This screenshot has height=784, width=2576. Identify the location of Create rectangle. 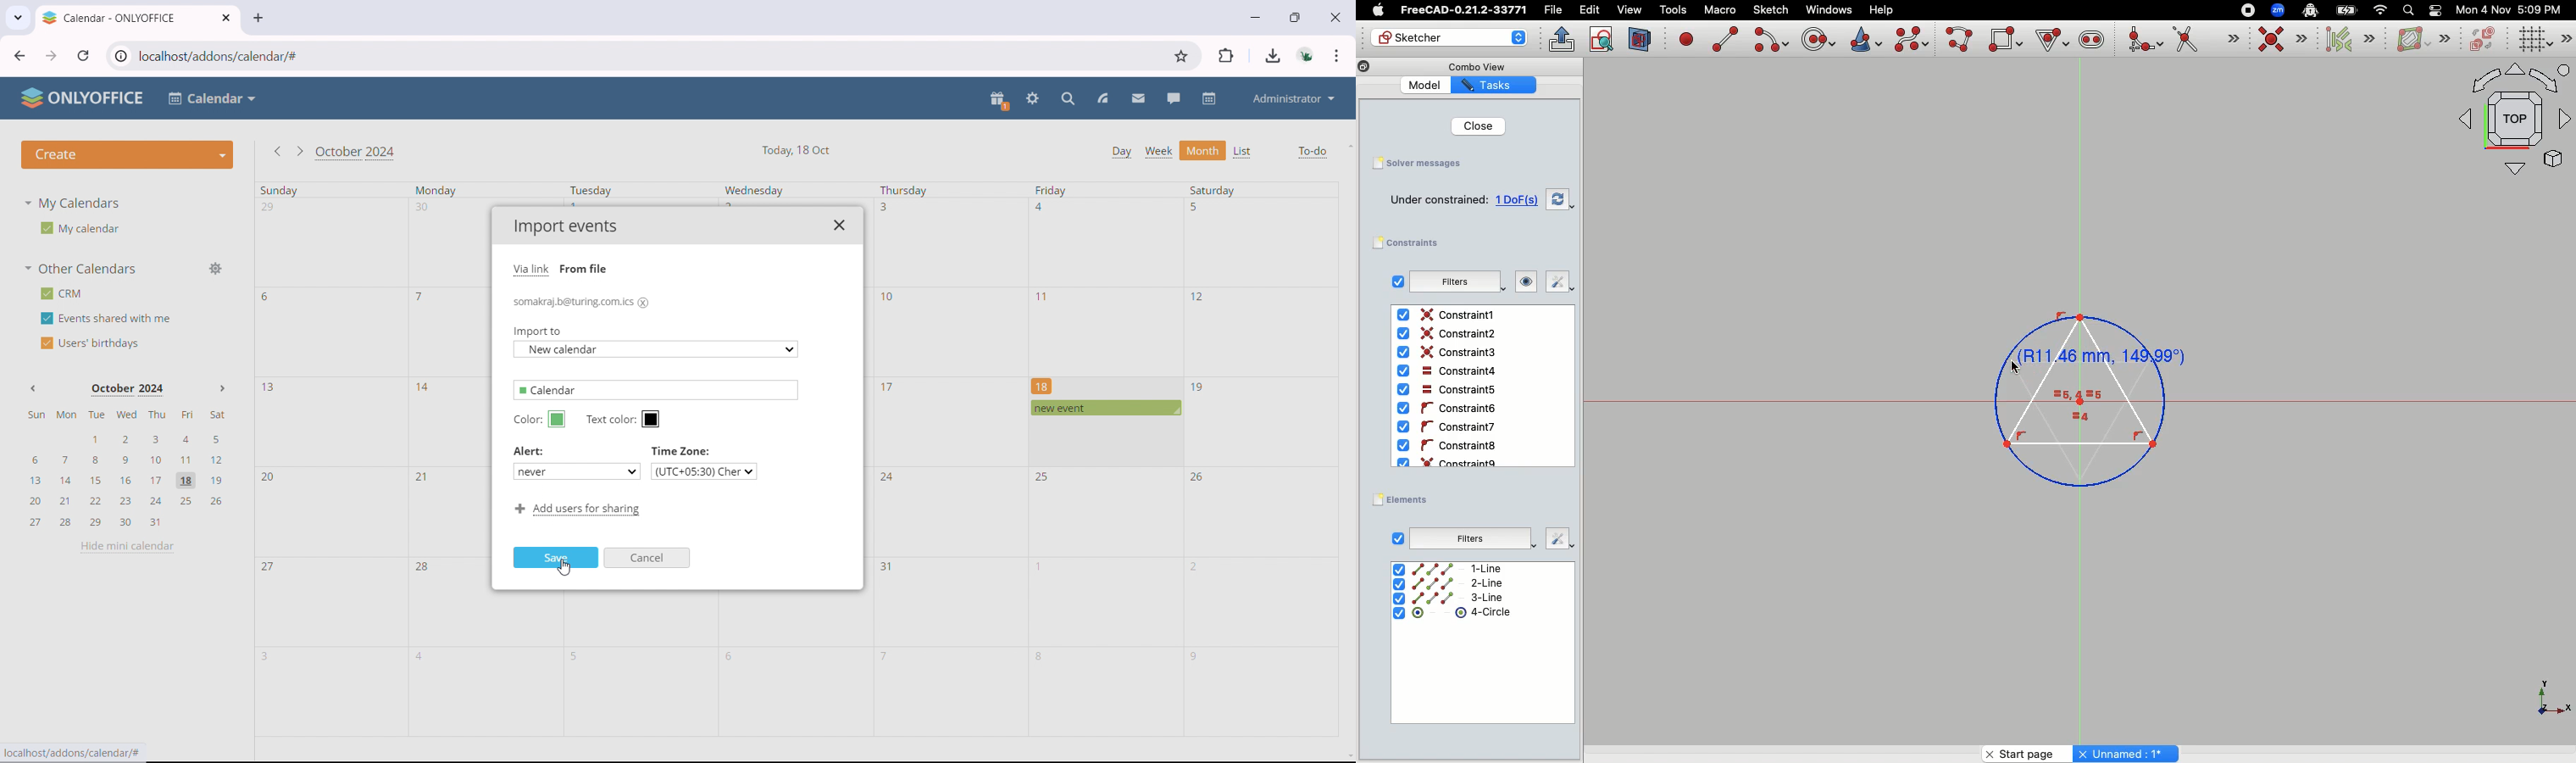
(2006, 39).